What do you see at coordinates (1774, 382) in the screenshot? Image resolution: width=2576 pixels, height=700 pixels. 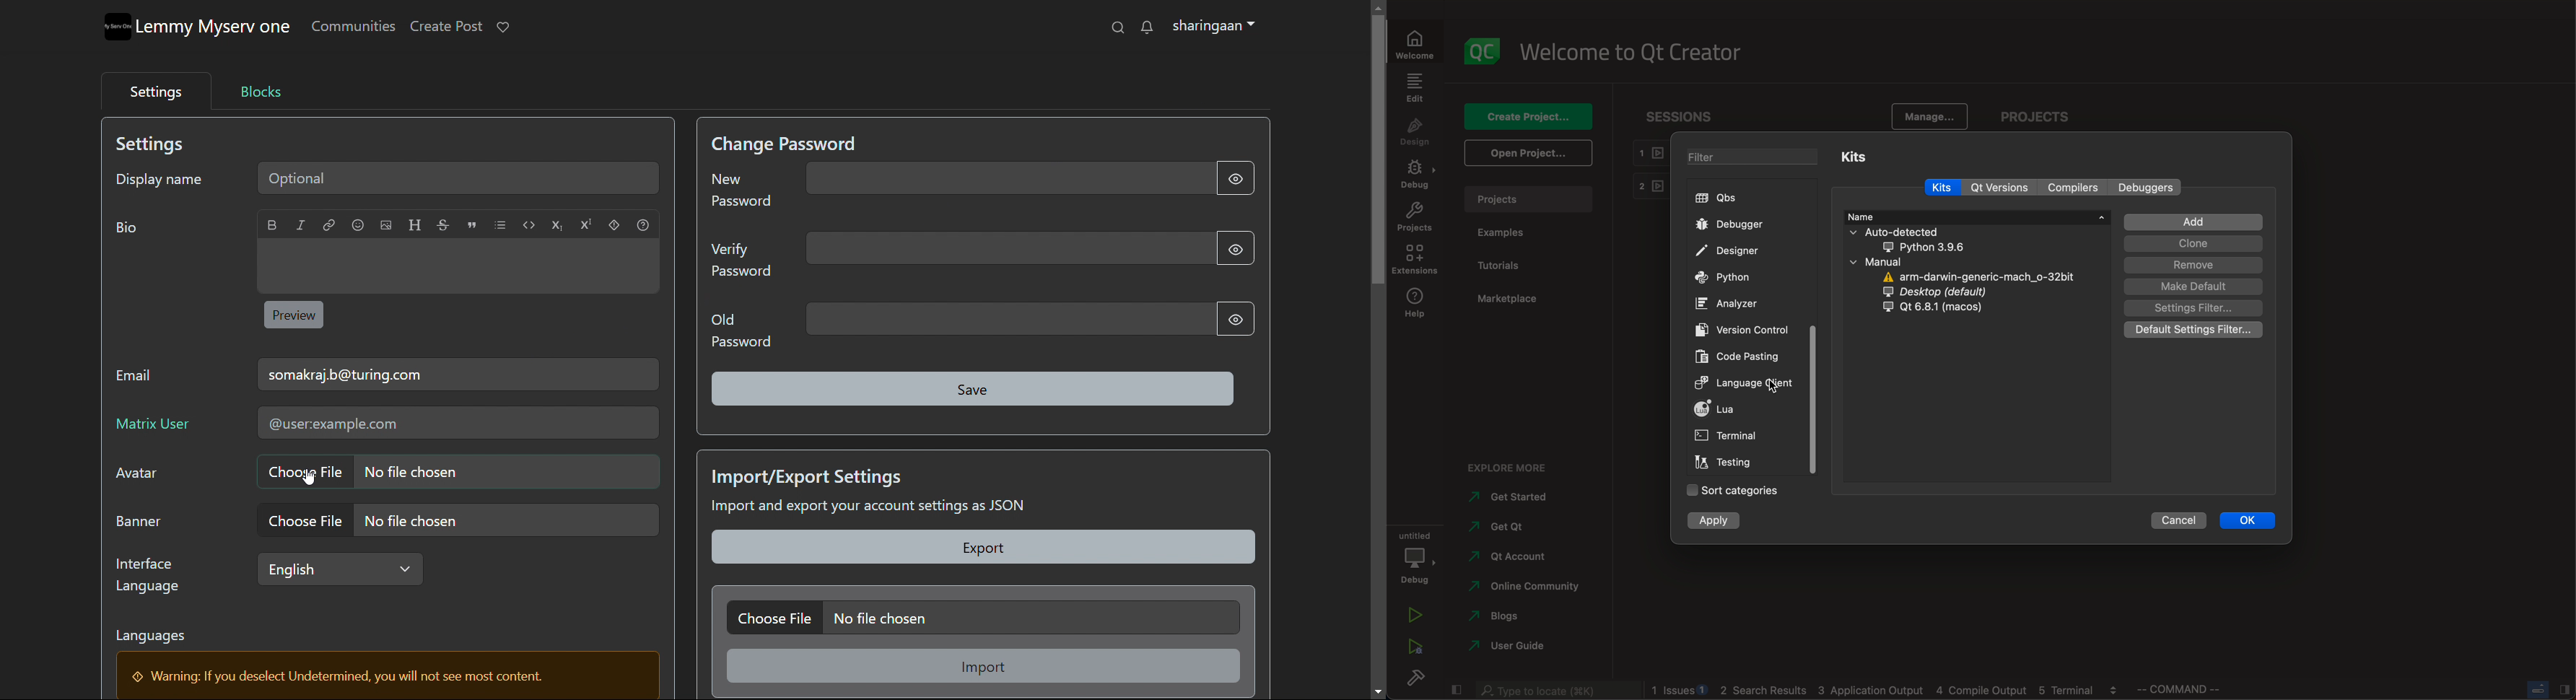 I see `on keyup` at bounding box center [1774, 382].